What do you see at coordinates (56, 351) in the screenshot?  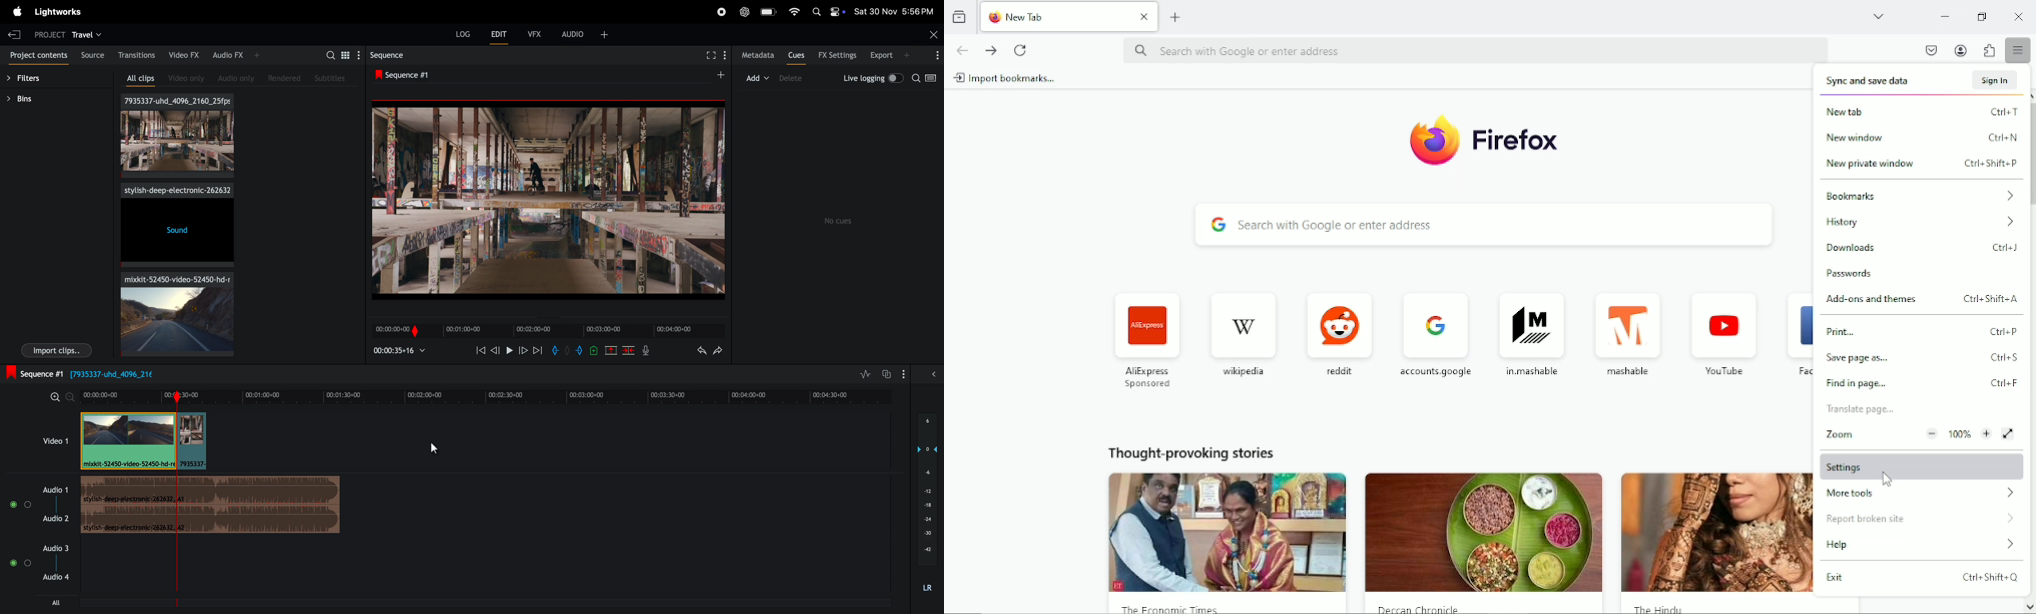 I see `import clips` at bounding box center [56, 351].